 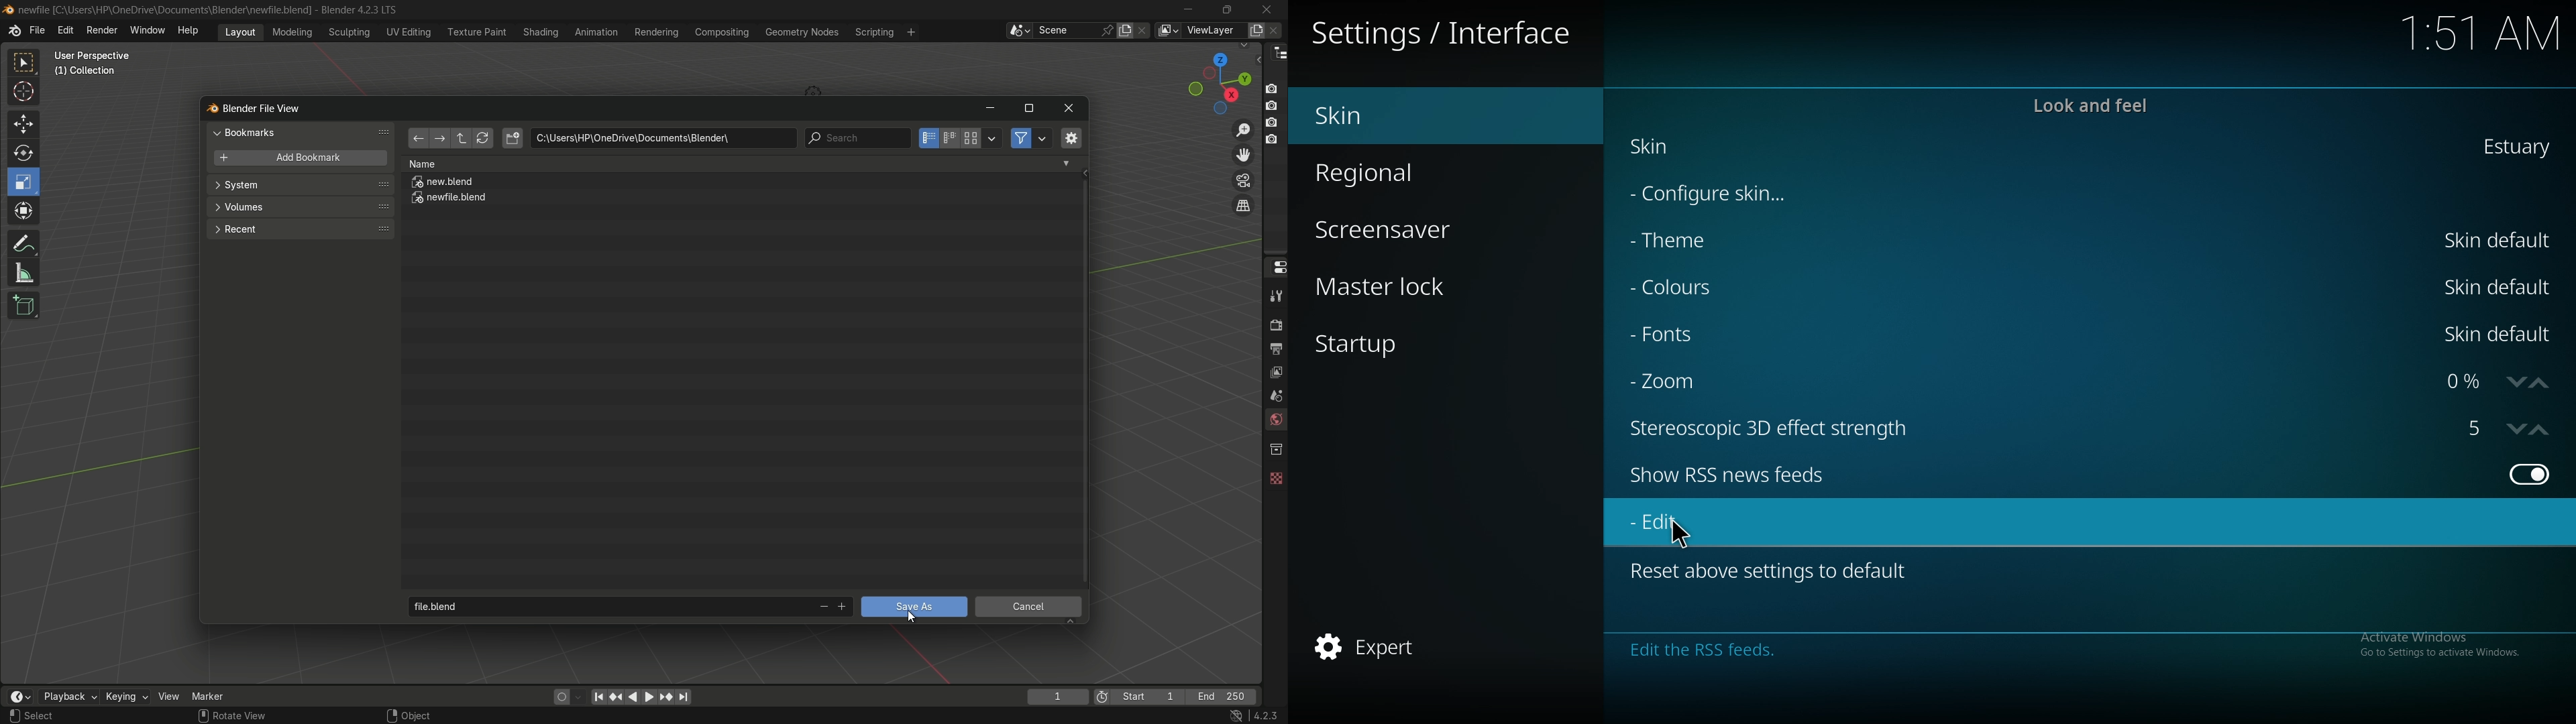 I want to click on window menu, so click(x=148, y=32).